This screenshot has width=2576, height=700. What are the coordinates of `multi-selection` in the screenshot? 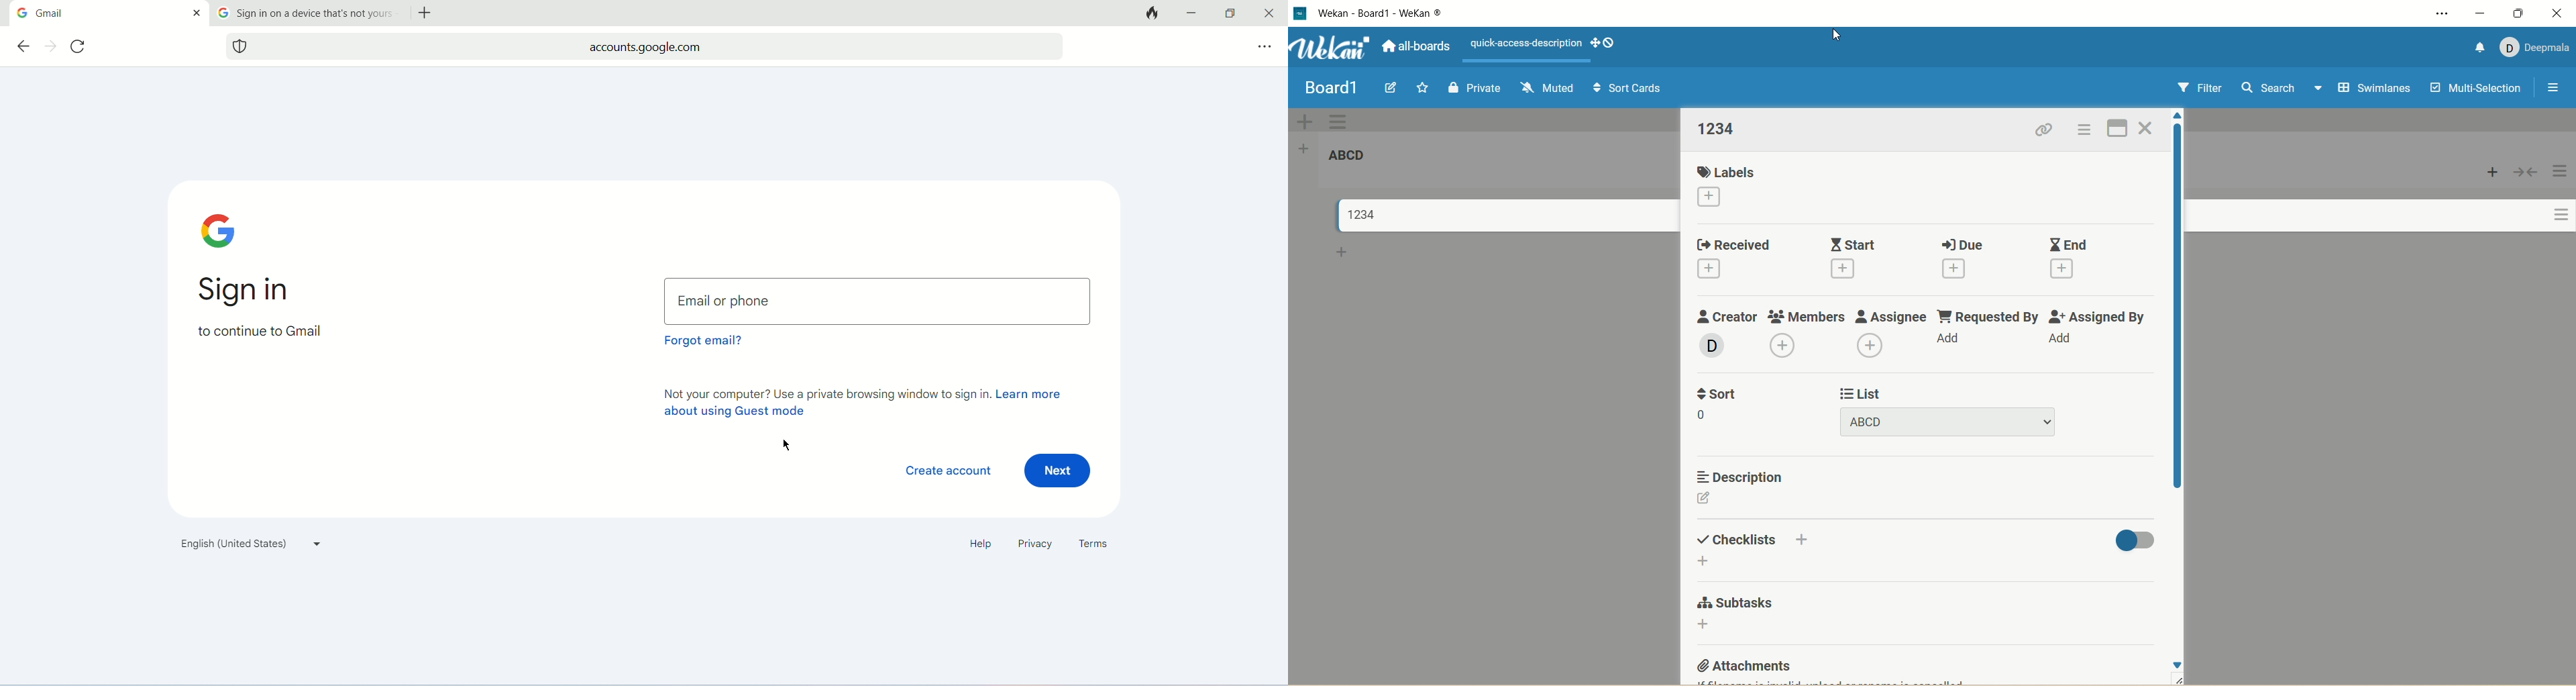 It's located at (2481, 87).